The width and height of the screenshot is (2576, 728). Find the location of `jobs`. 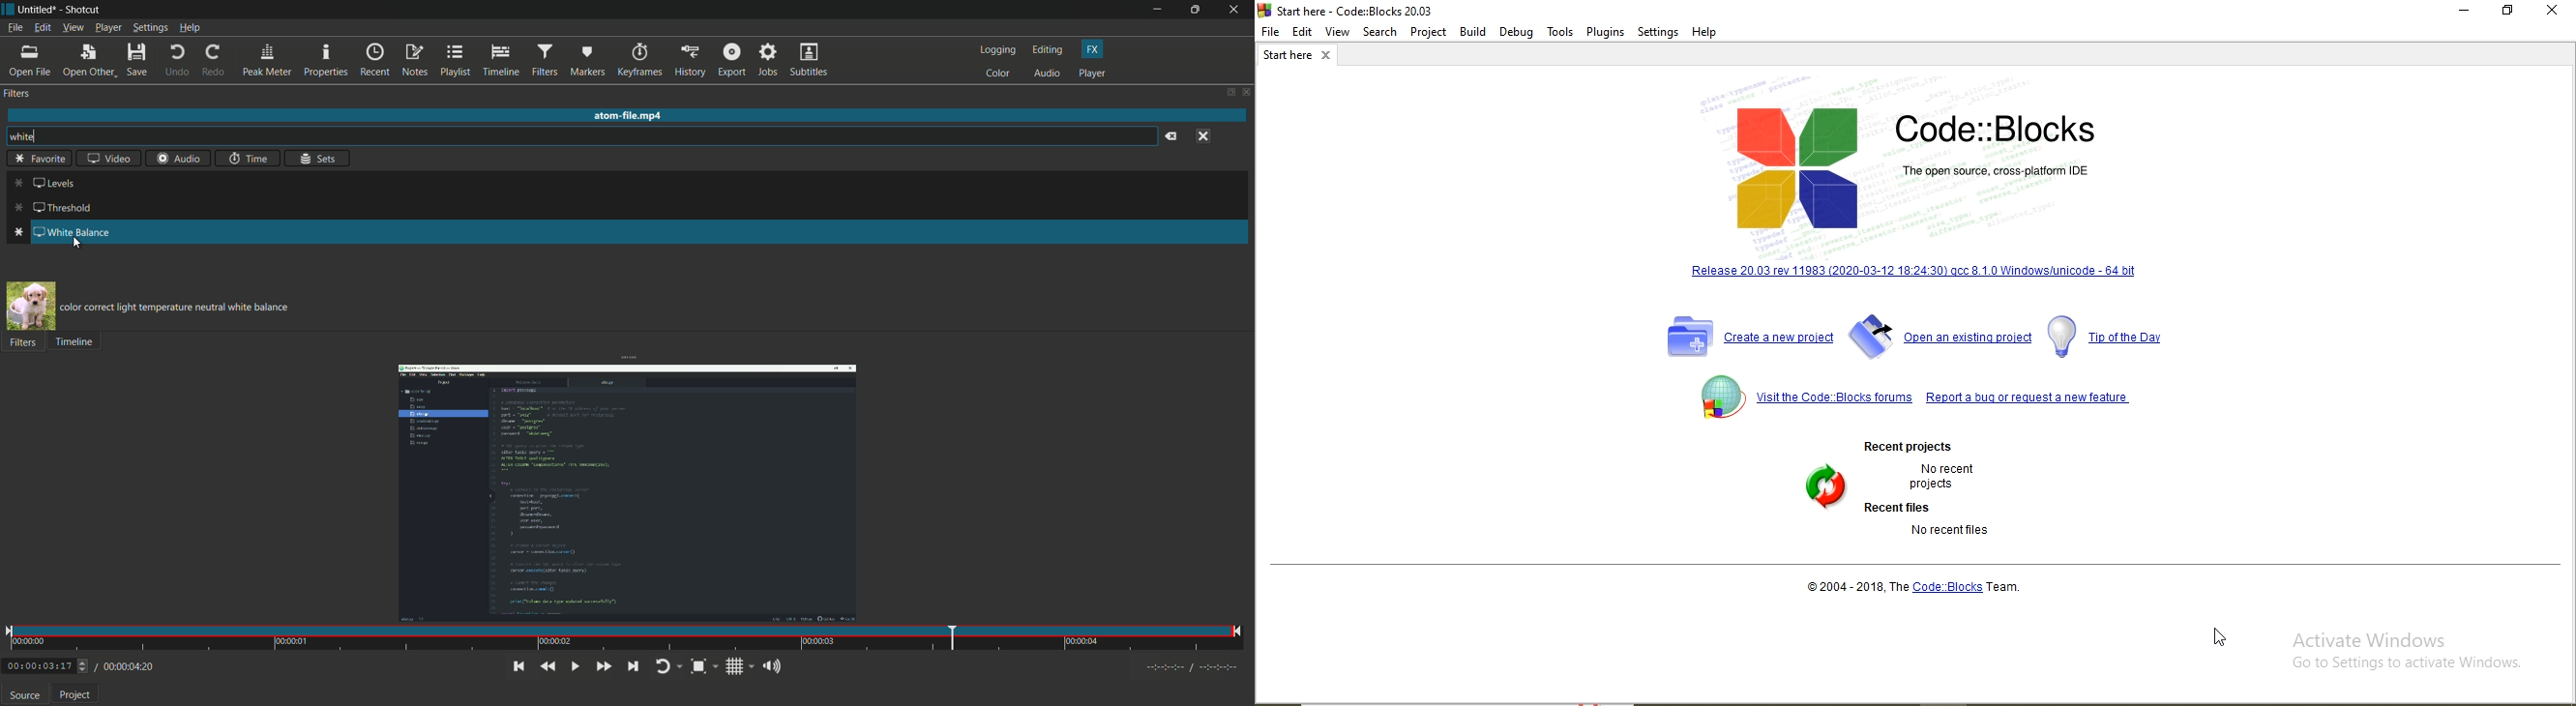

jobs is located at coordinates (770, 59).